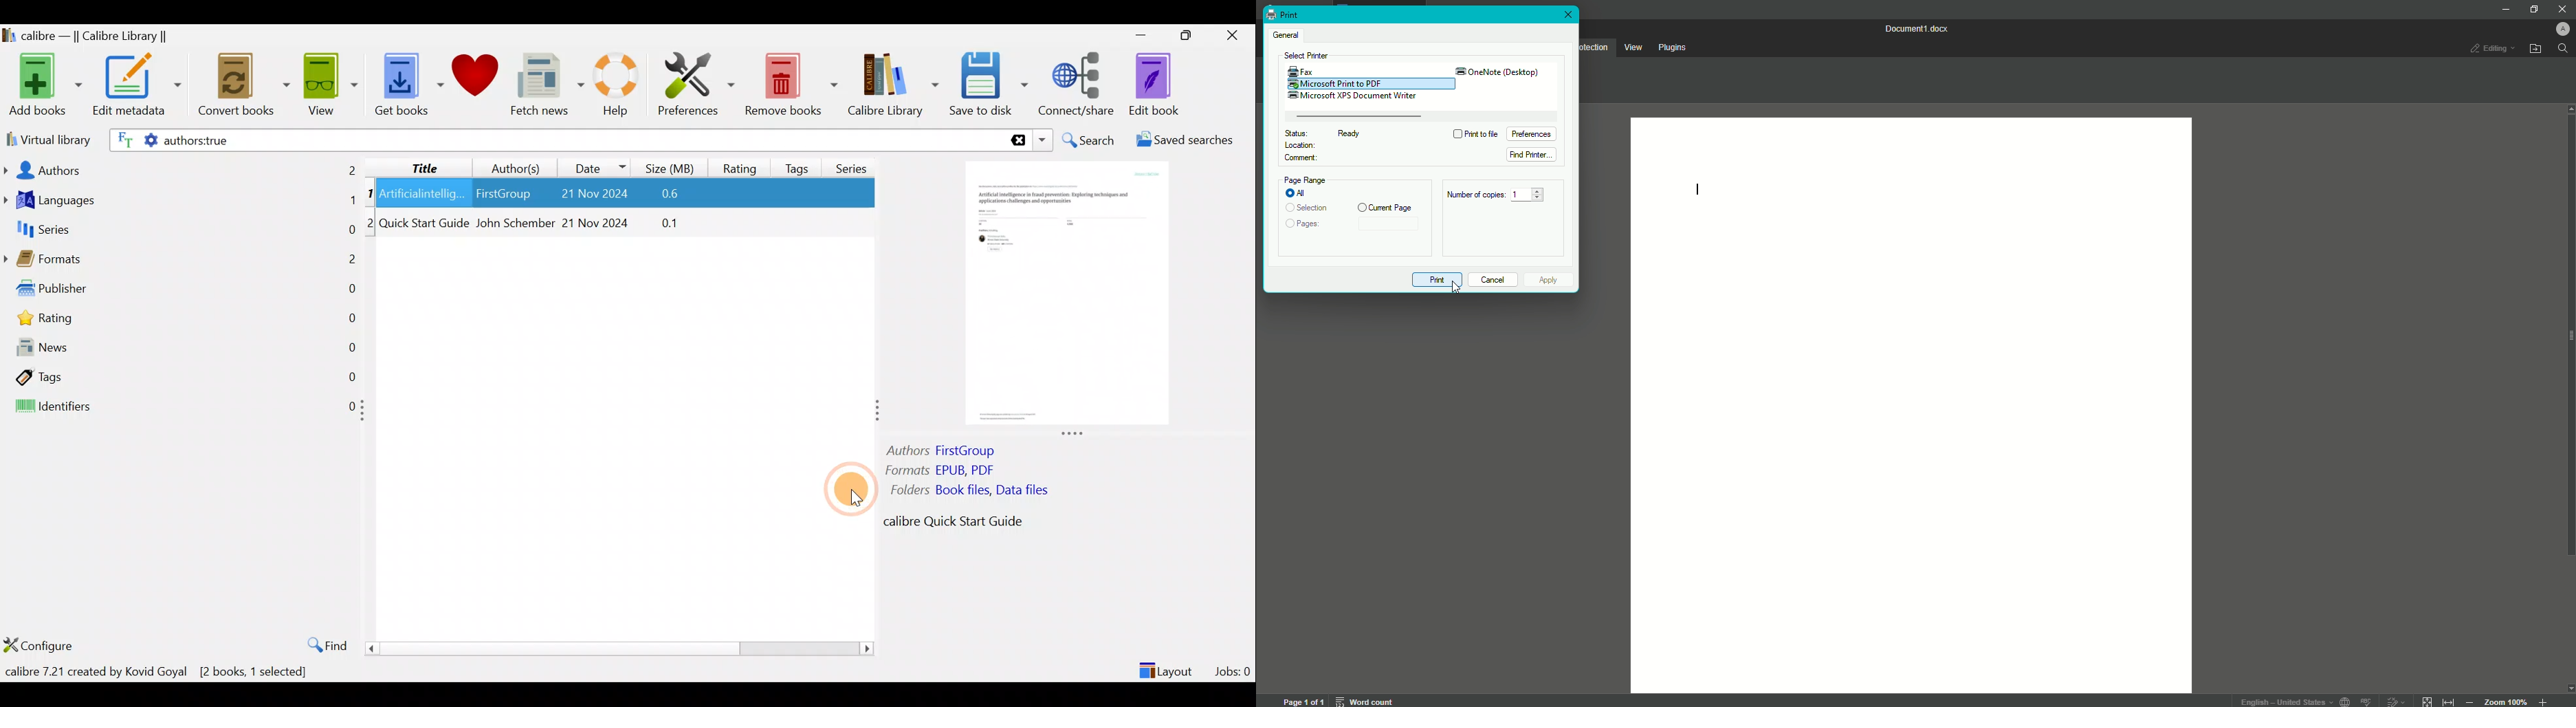 The width and height of the screenshot is (2576, 728). I want to click on Clear search result, so click(1016, 141).